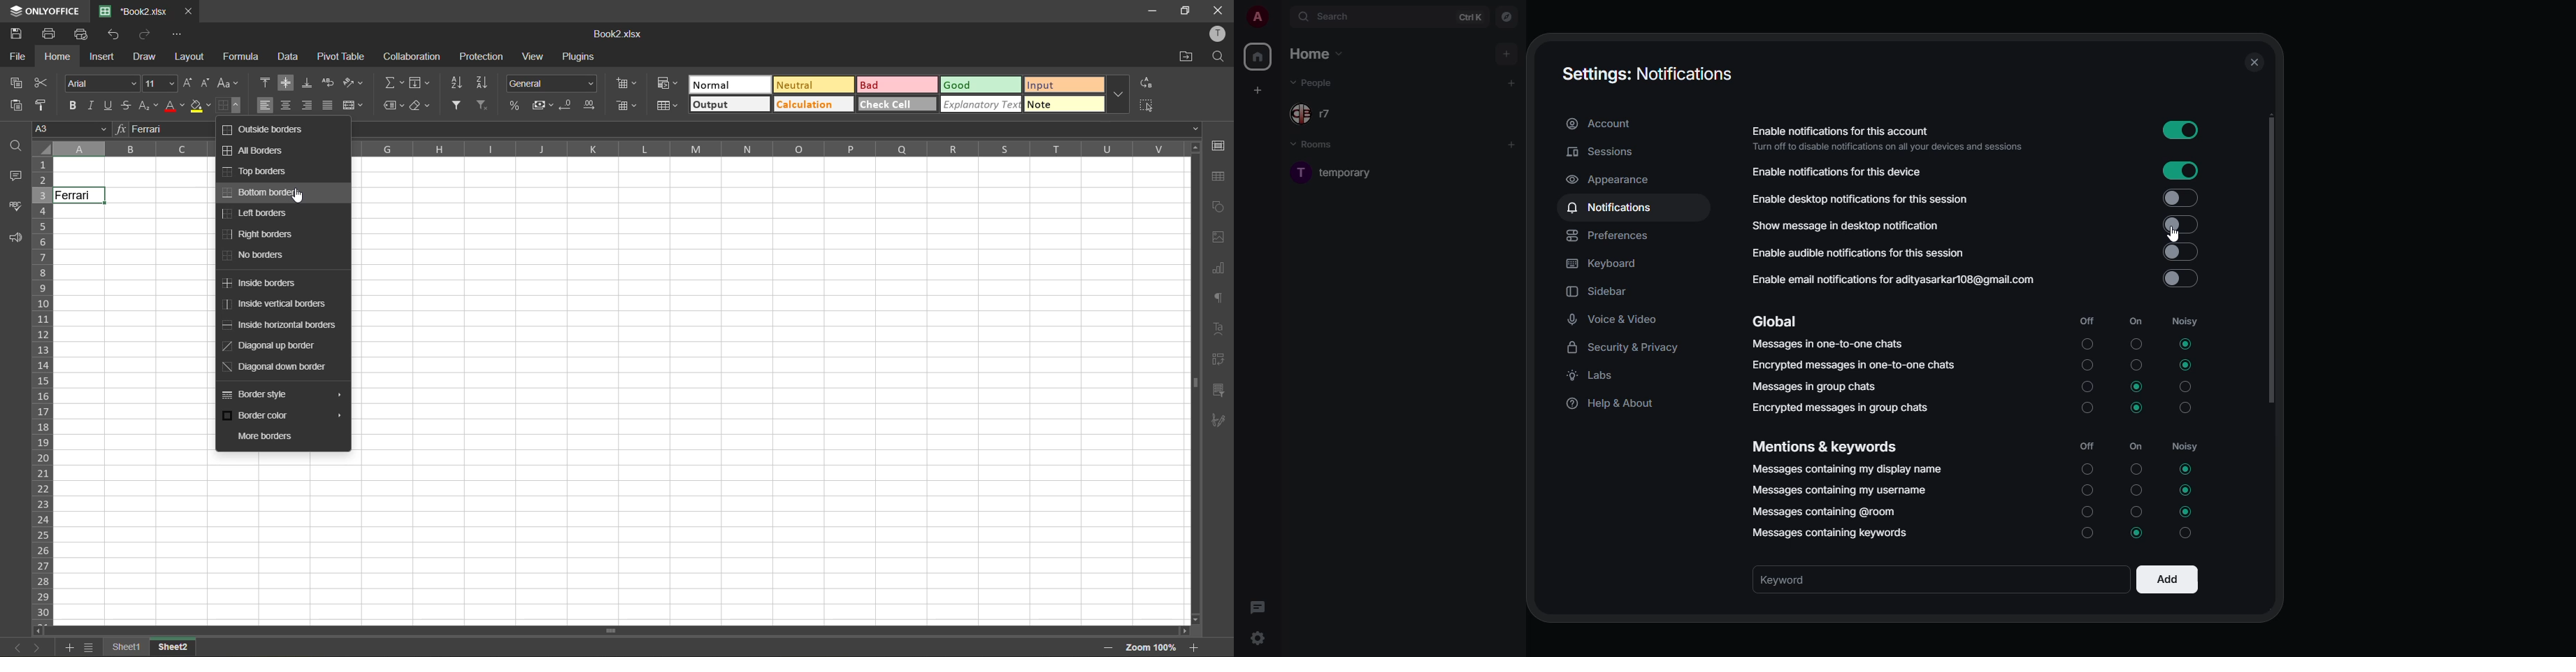 The height and width of the screenshot is (672, 2576). What do you see at coordinates (17, 57) in the screenshot?
I see `file` at bounding box center [17, 57].